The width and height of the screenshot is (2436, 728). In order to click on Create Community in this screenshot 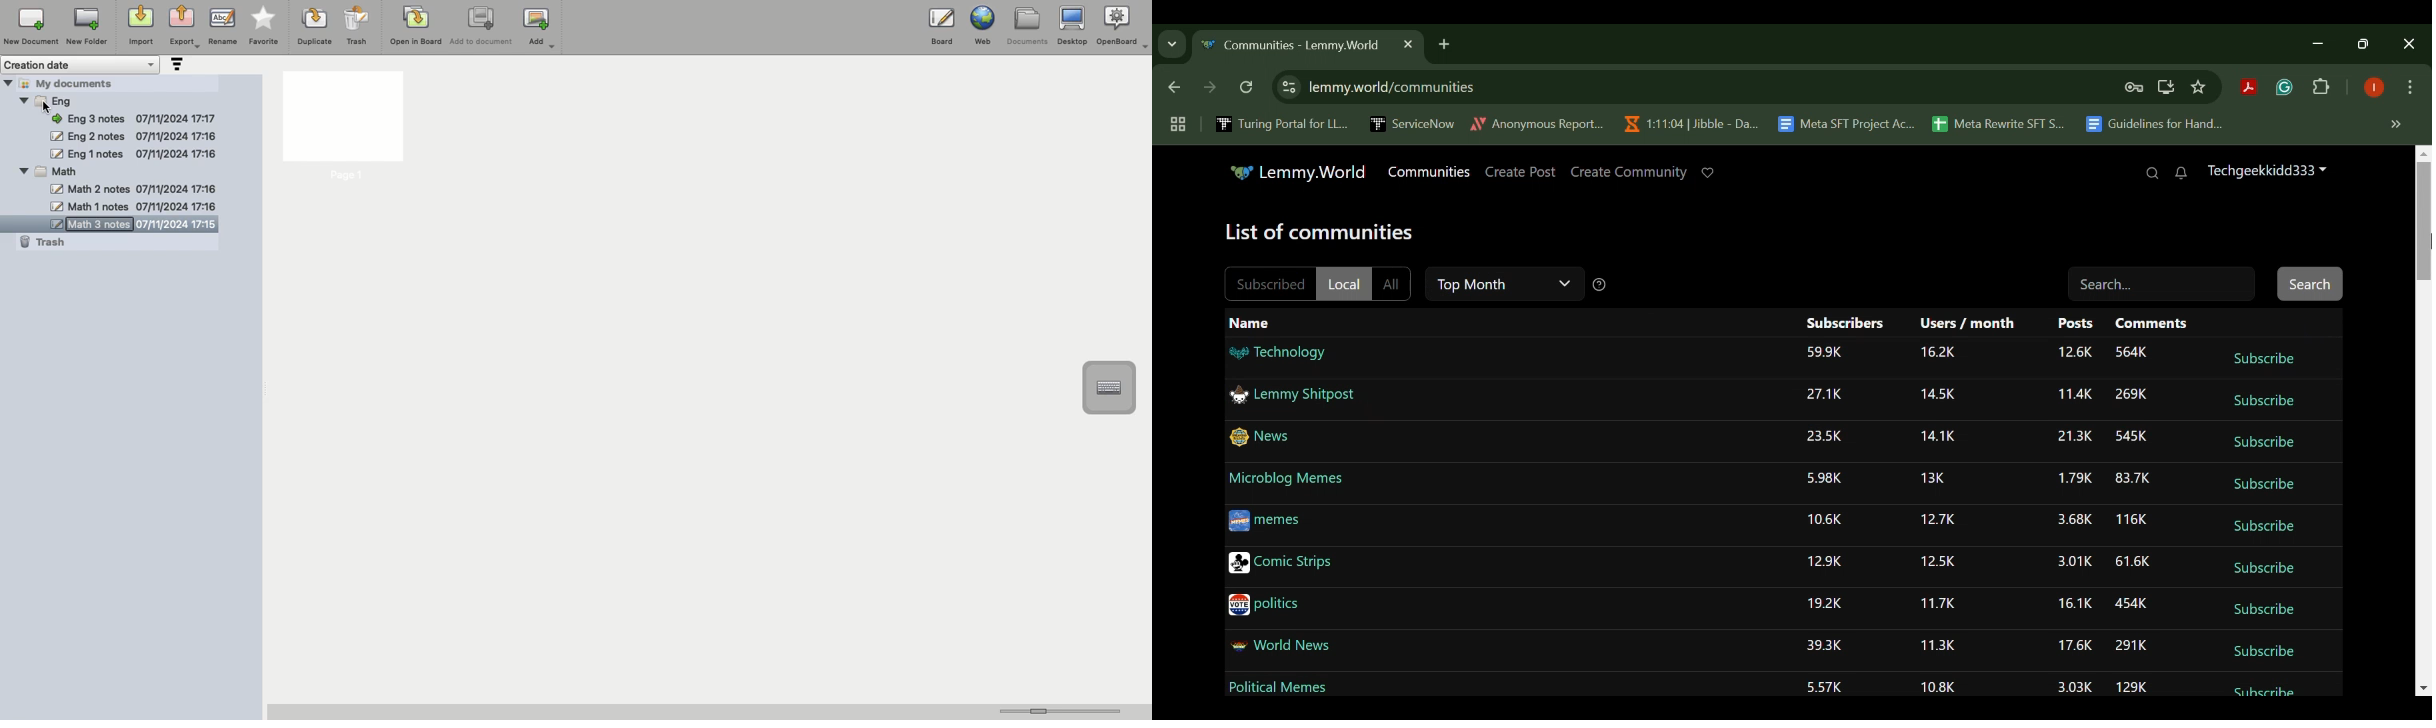, I will do `click(1627, 172)`.